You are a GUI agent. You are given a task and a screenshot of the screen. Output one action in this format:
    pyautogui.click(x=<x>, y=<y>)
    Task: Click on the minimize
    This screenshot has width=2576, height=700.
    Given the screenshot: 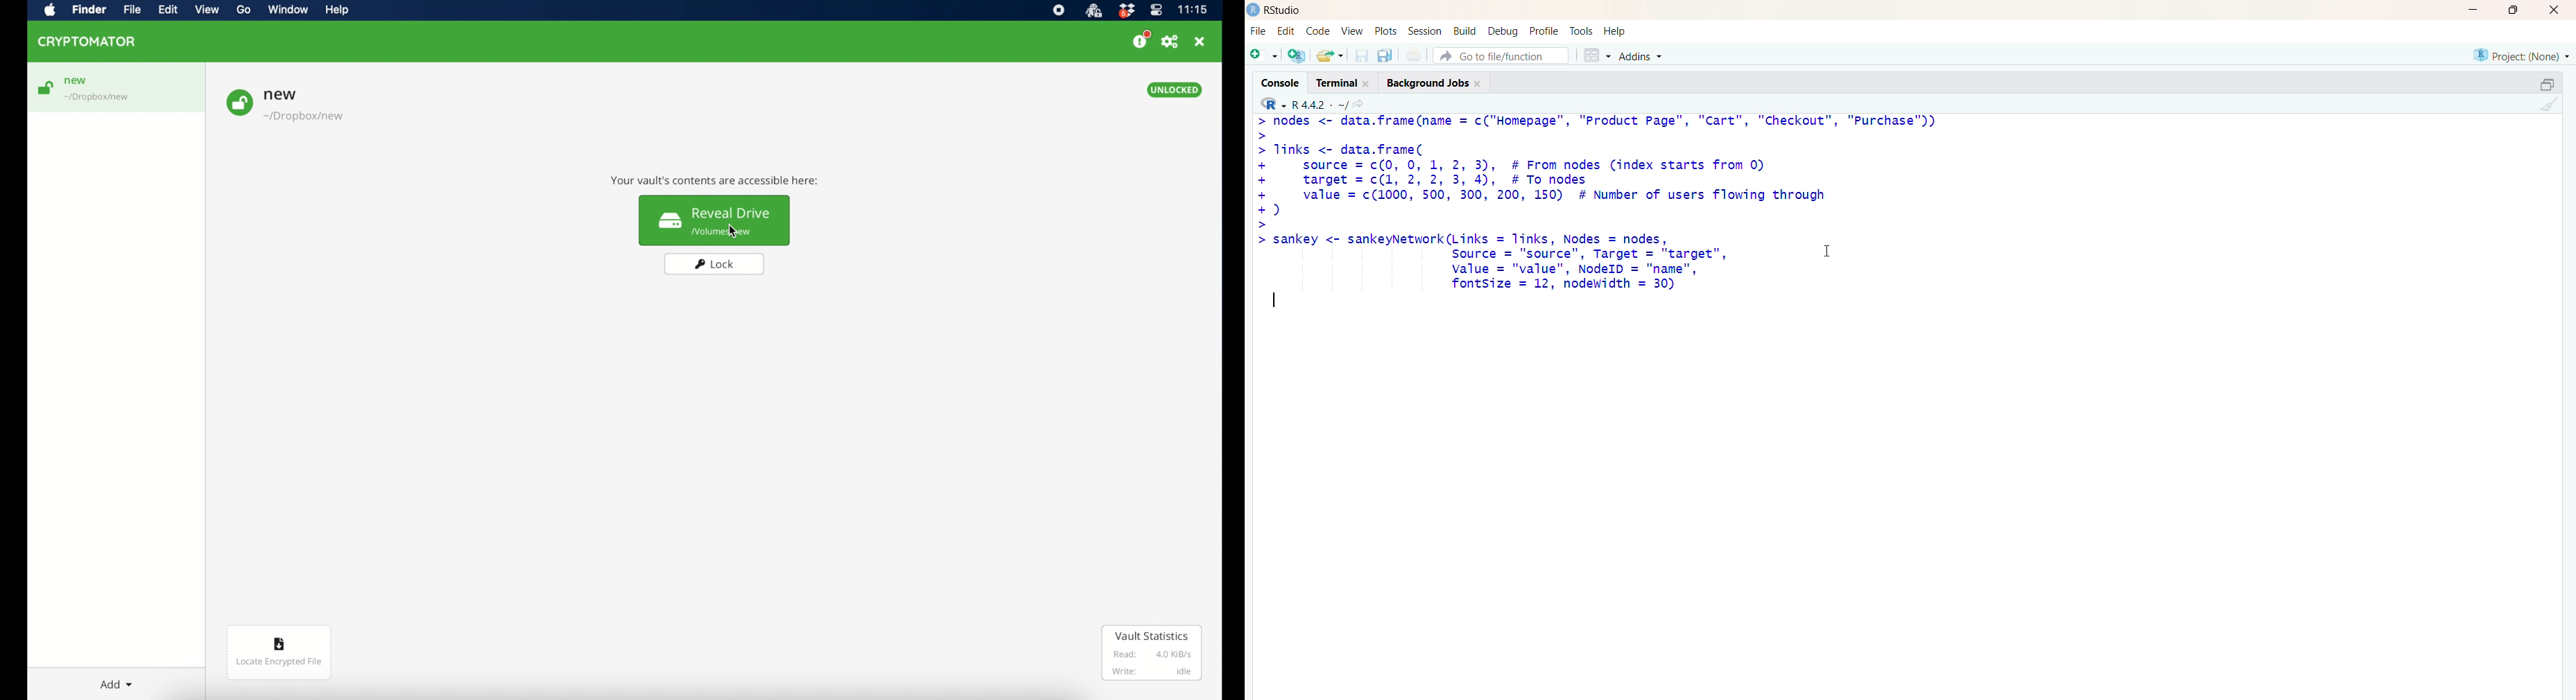 What is the action you would take?
    pyautogui.click(x=2471, y=10)
    